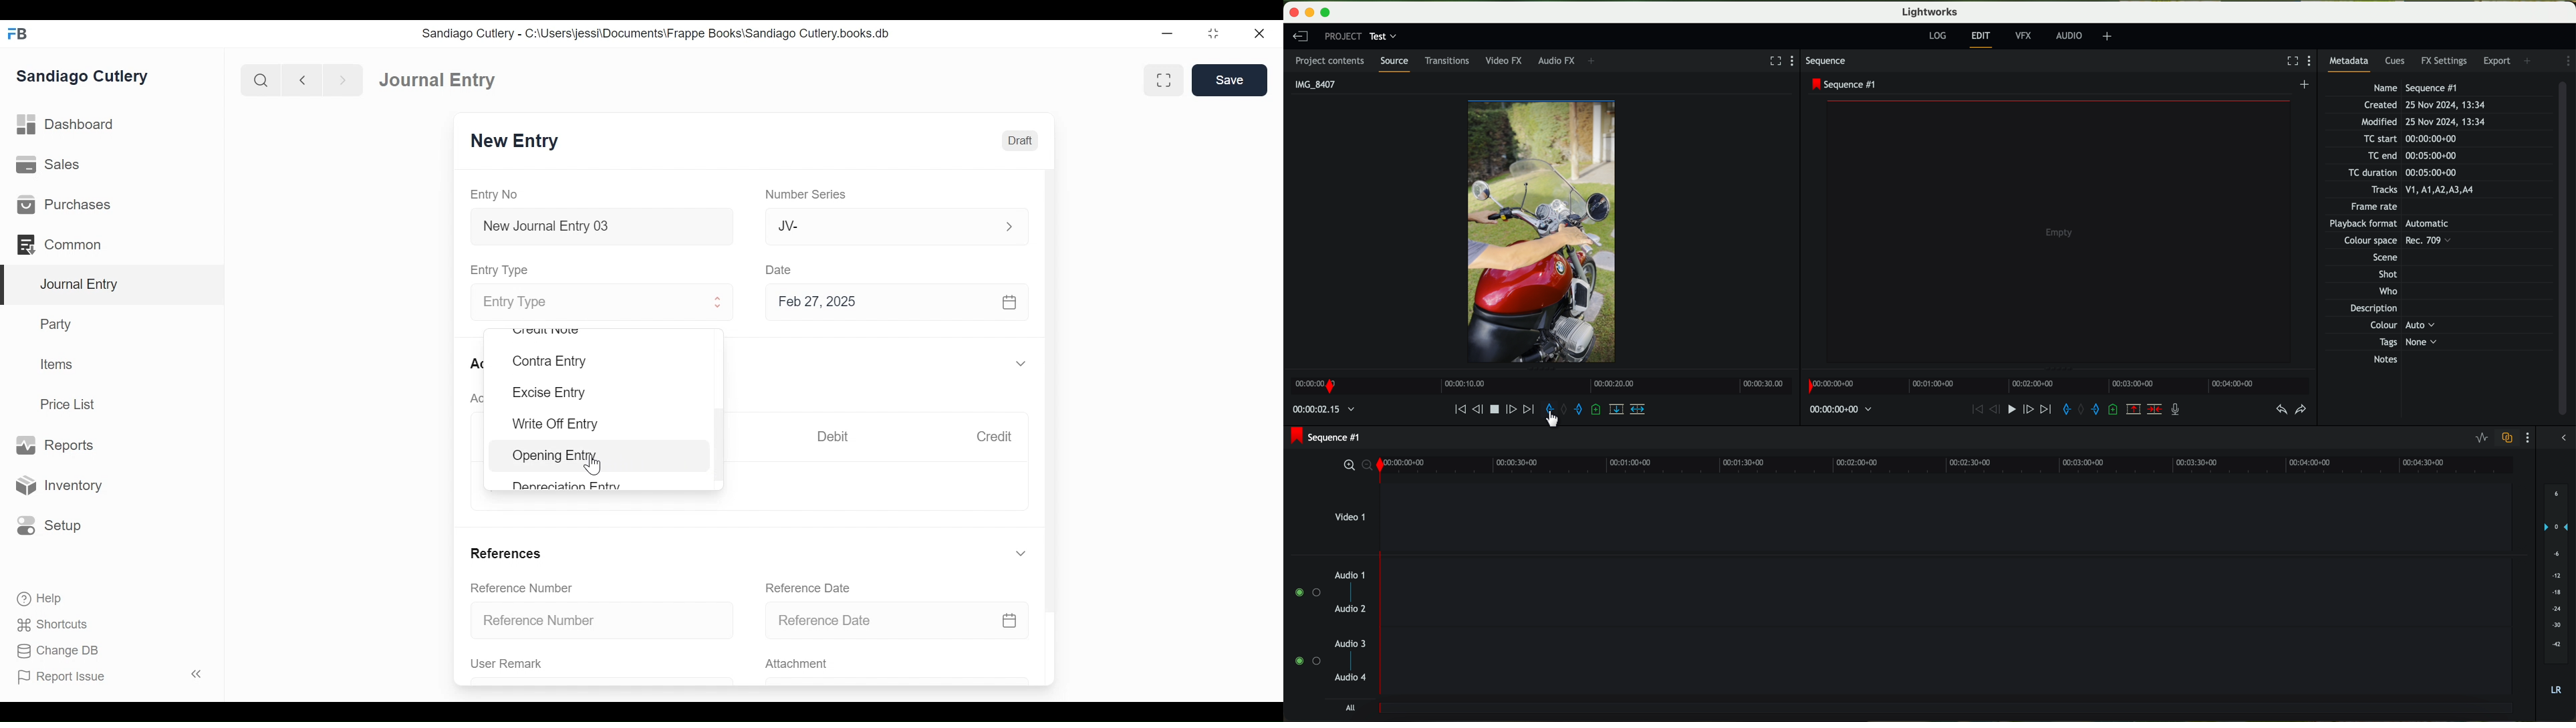 This screenshot has width=2576, height=728. I want to click on Credit, so click(996, 437).